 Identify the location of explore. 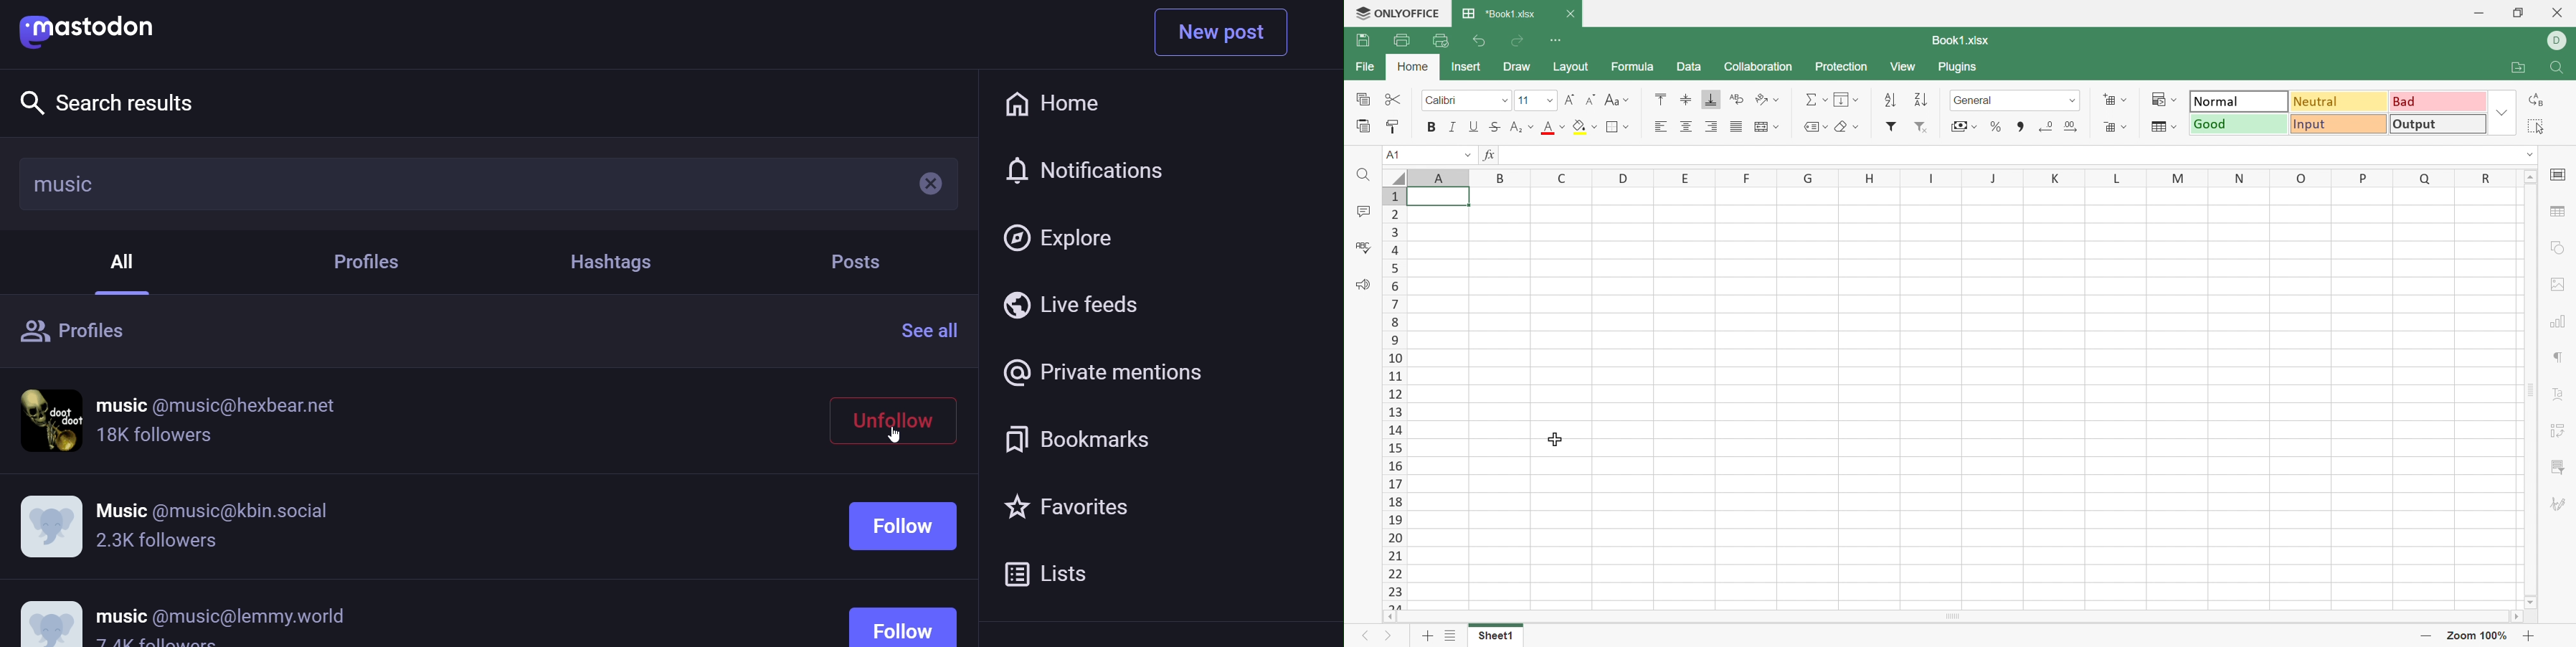
(1061, 236).